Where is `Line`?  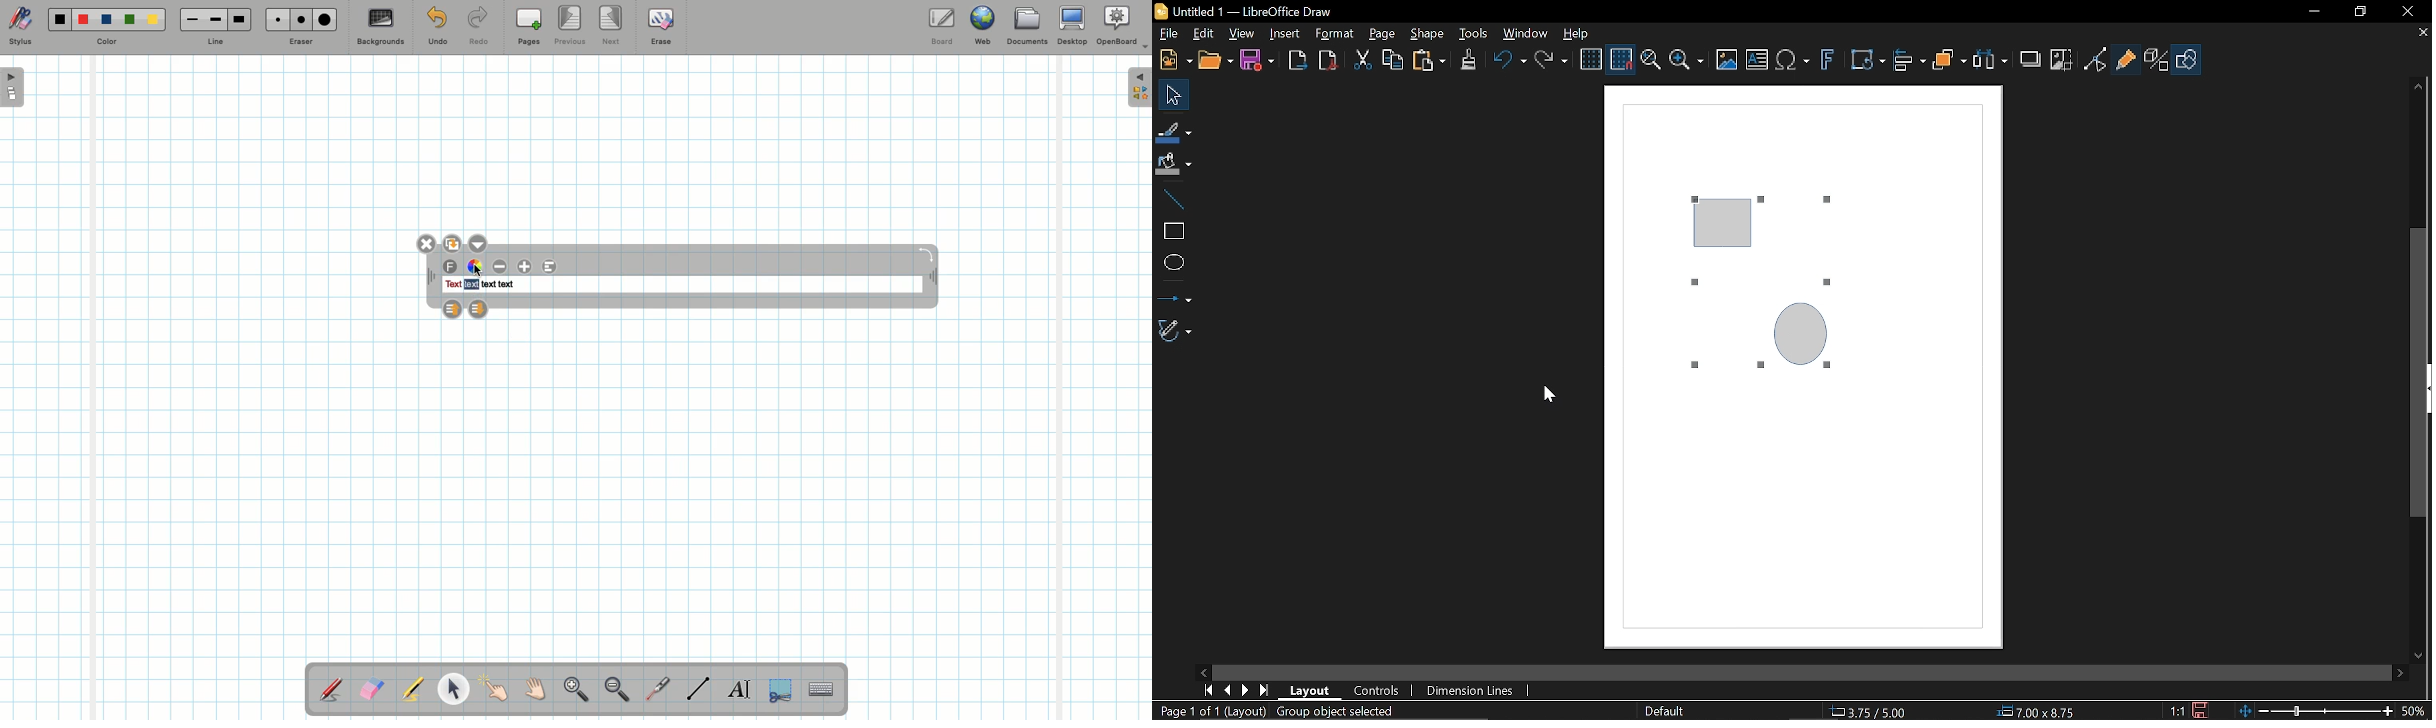 Line is located at coordinates (215, 42).